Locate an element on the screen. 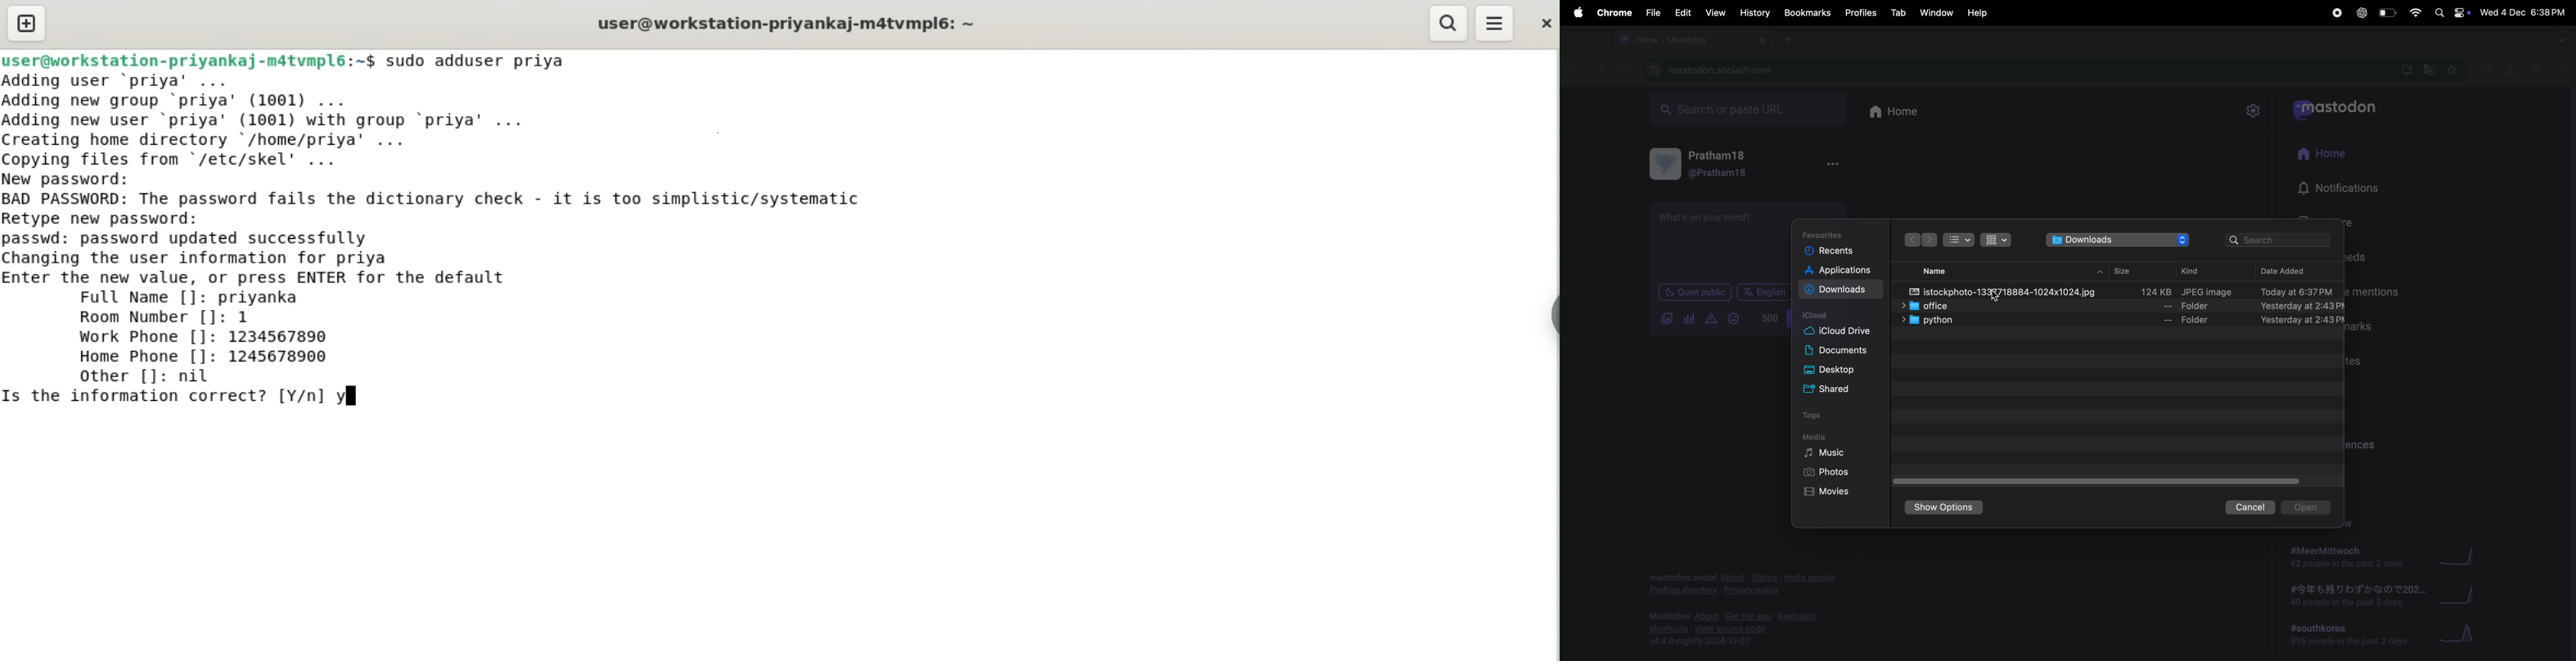 Image resolution: width=2576 pixels, height=672 pixels. chrome is located at coordinates (1613, 14).